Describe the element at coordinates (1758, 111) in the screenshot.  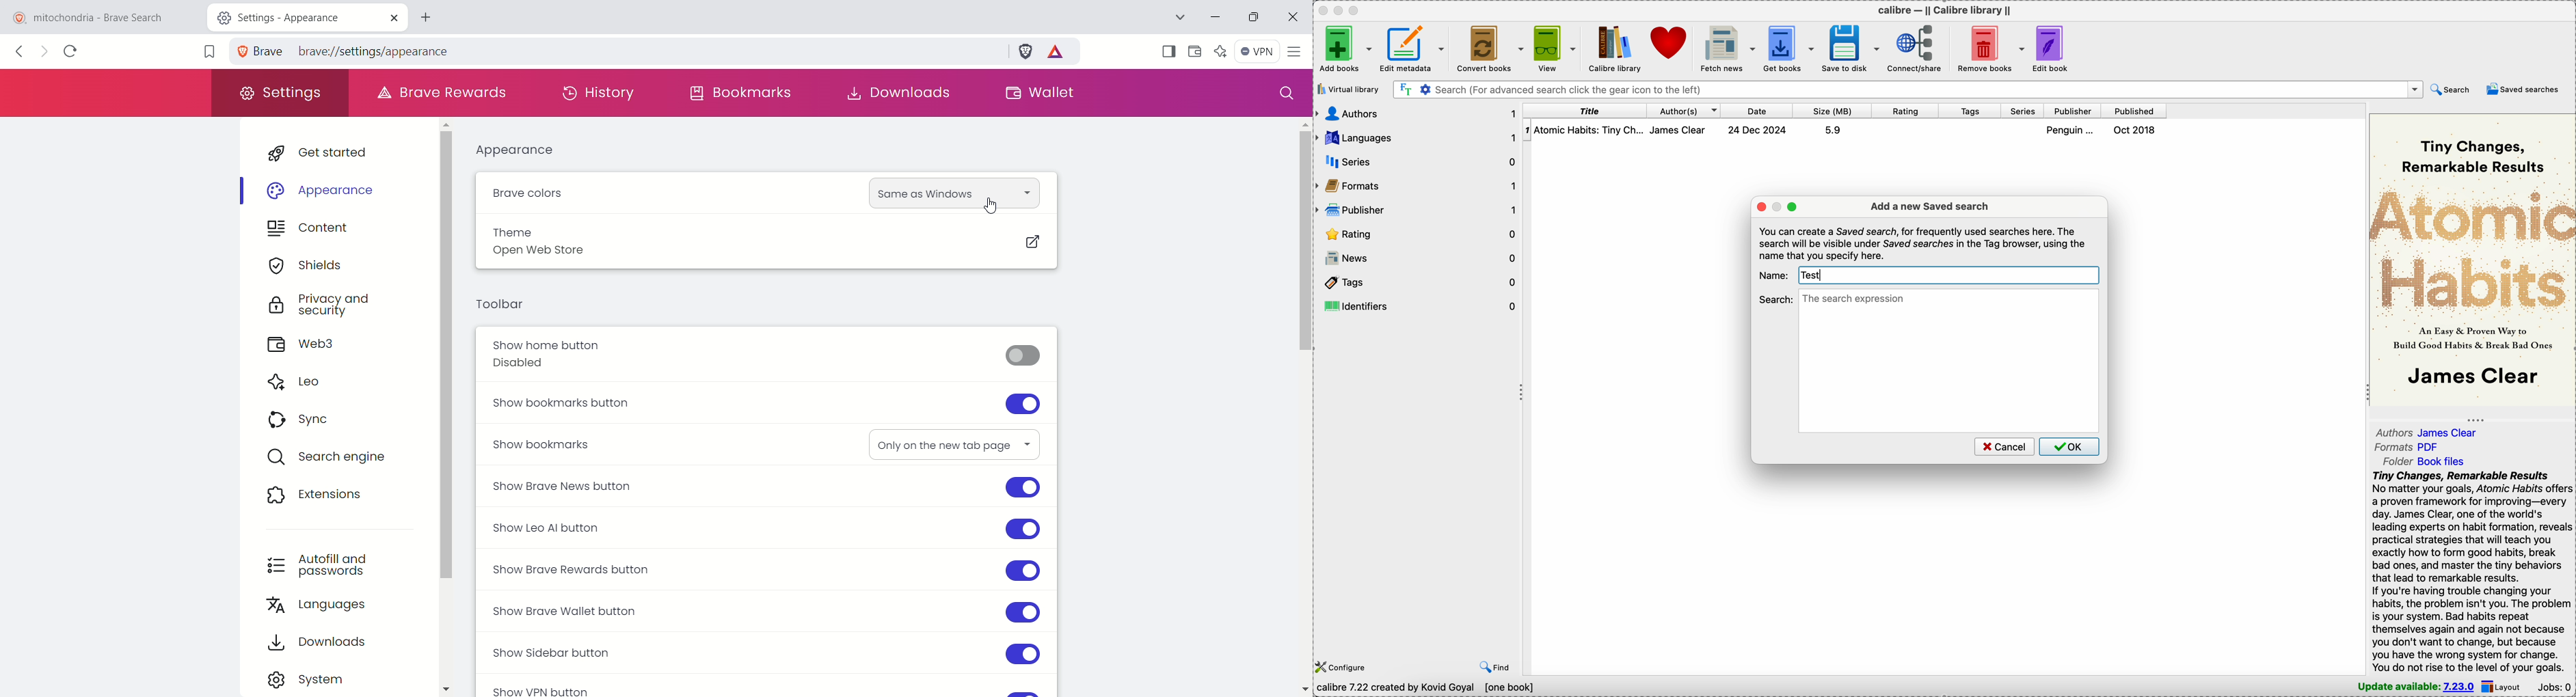
I see `date` at that location.